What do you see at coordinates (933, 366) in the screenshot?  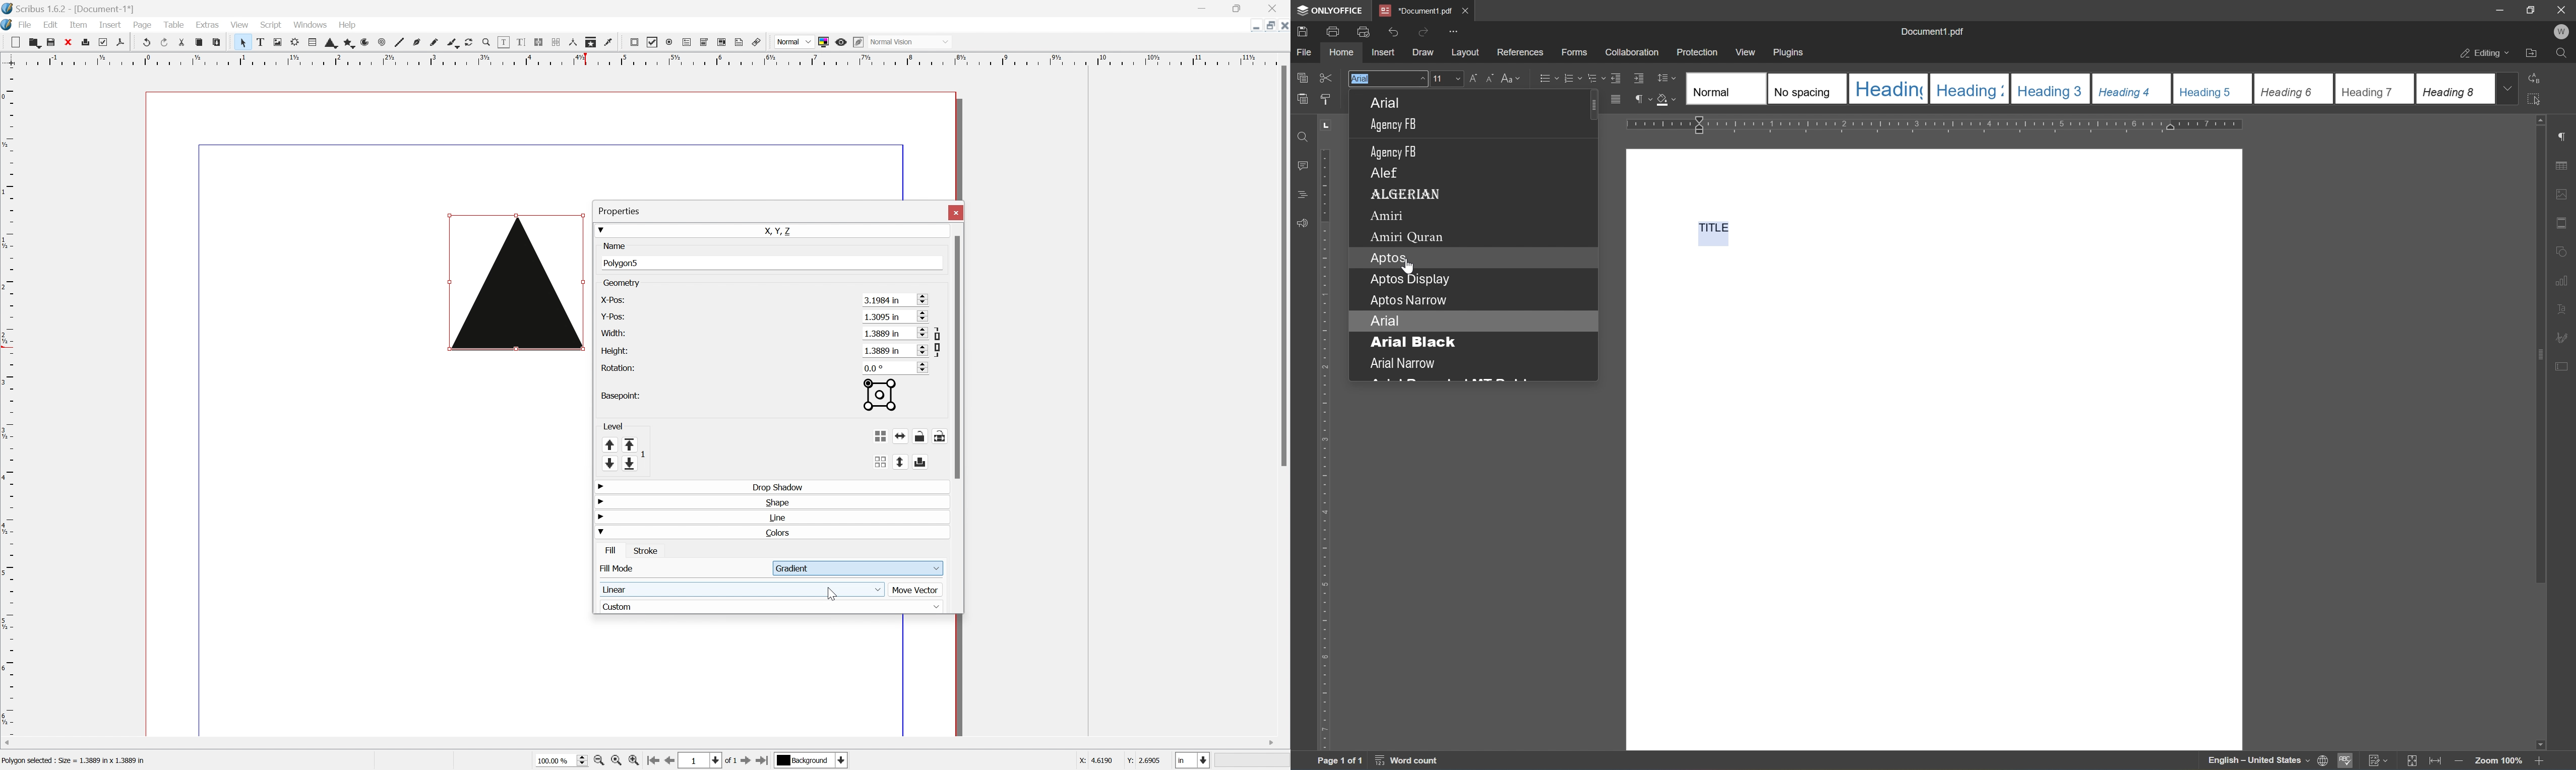 I see `Scroll` at bounding box center [933, 366].